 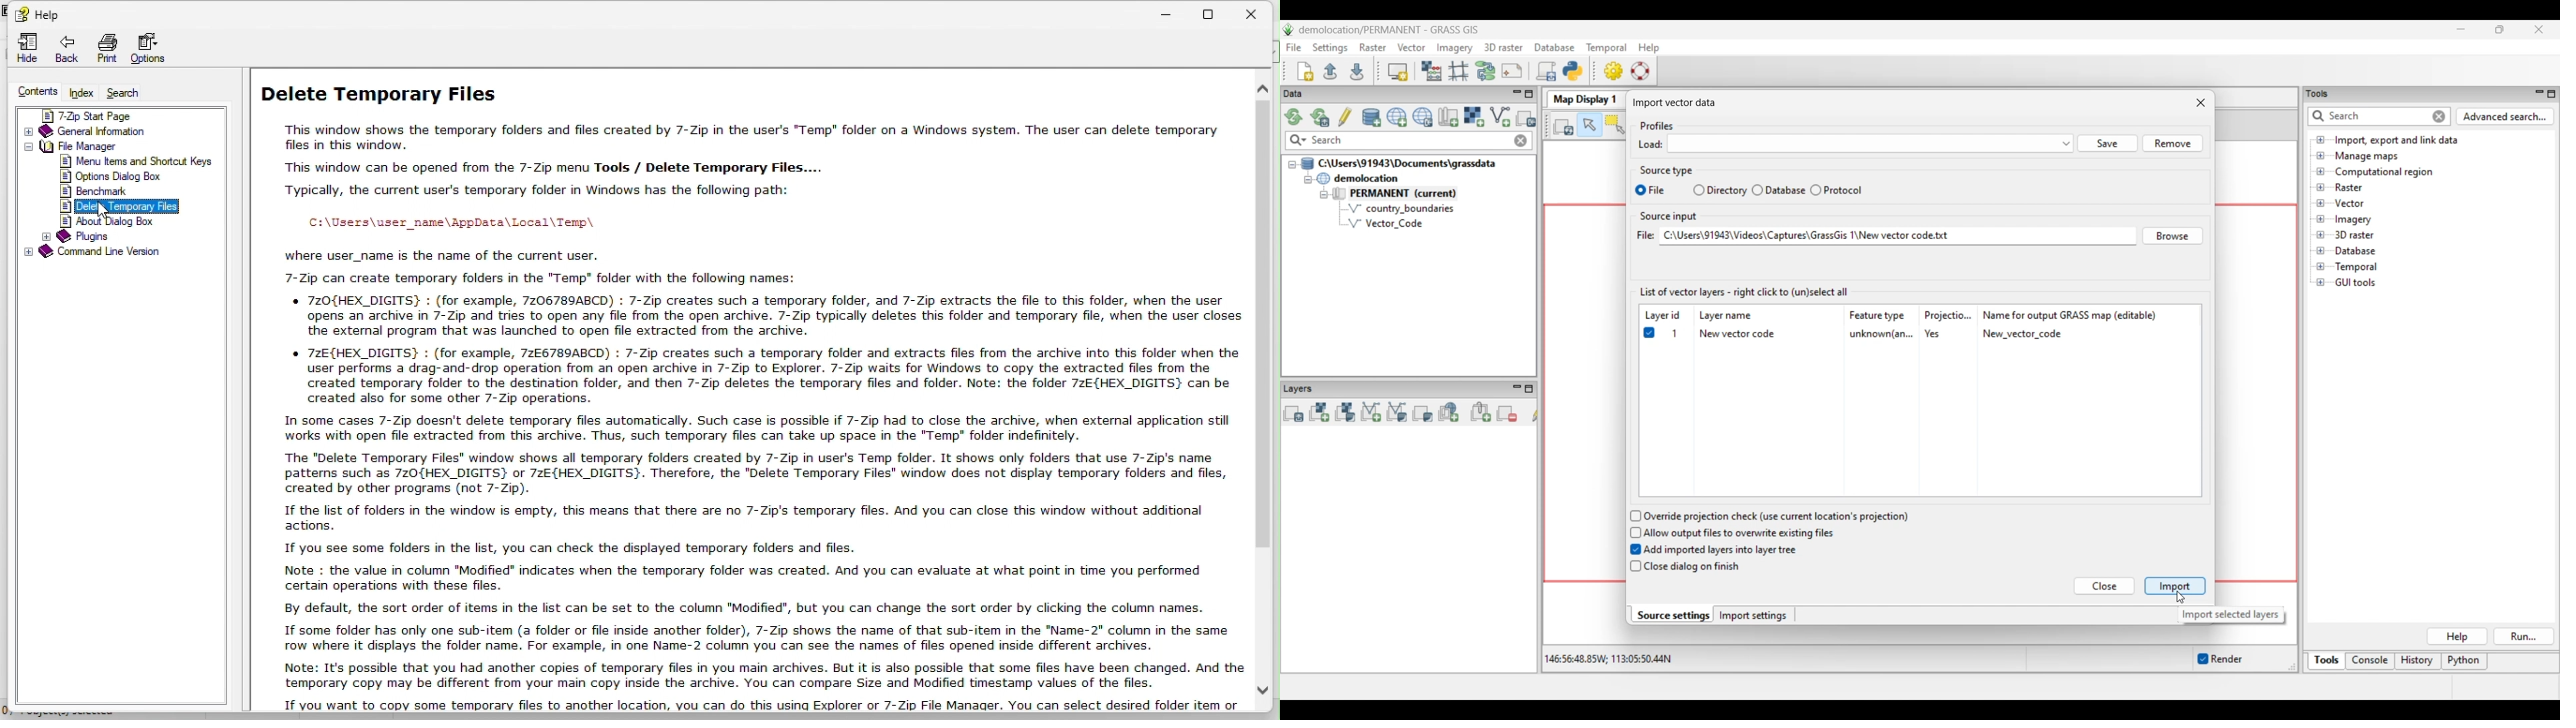 I want to click on Command line version, so click(x=117, y=253).